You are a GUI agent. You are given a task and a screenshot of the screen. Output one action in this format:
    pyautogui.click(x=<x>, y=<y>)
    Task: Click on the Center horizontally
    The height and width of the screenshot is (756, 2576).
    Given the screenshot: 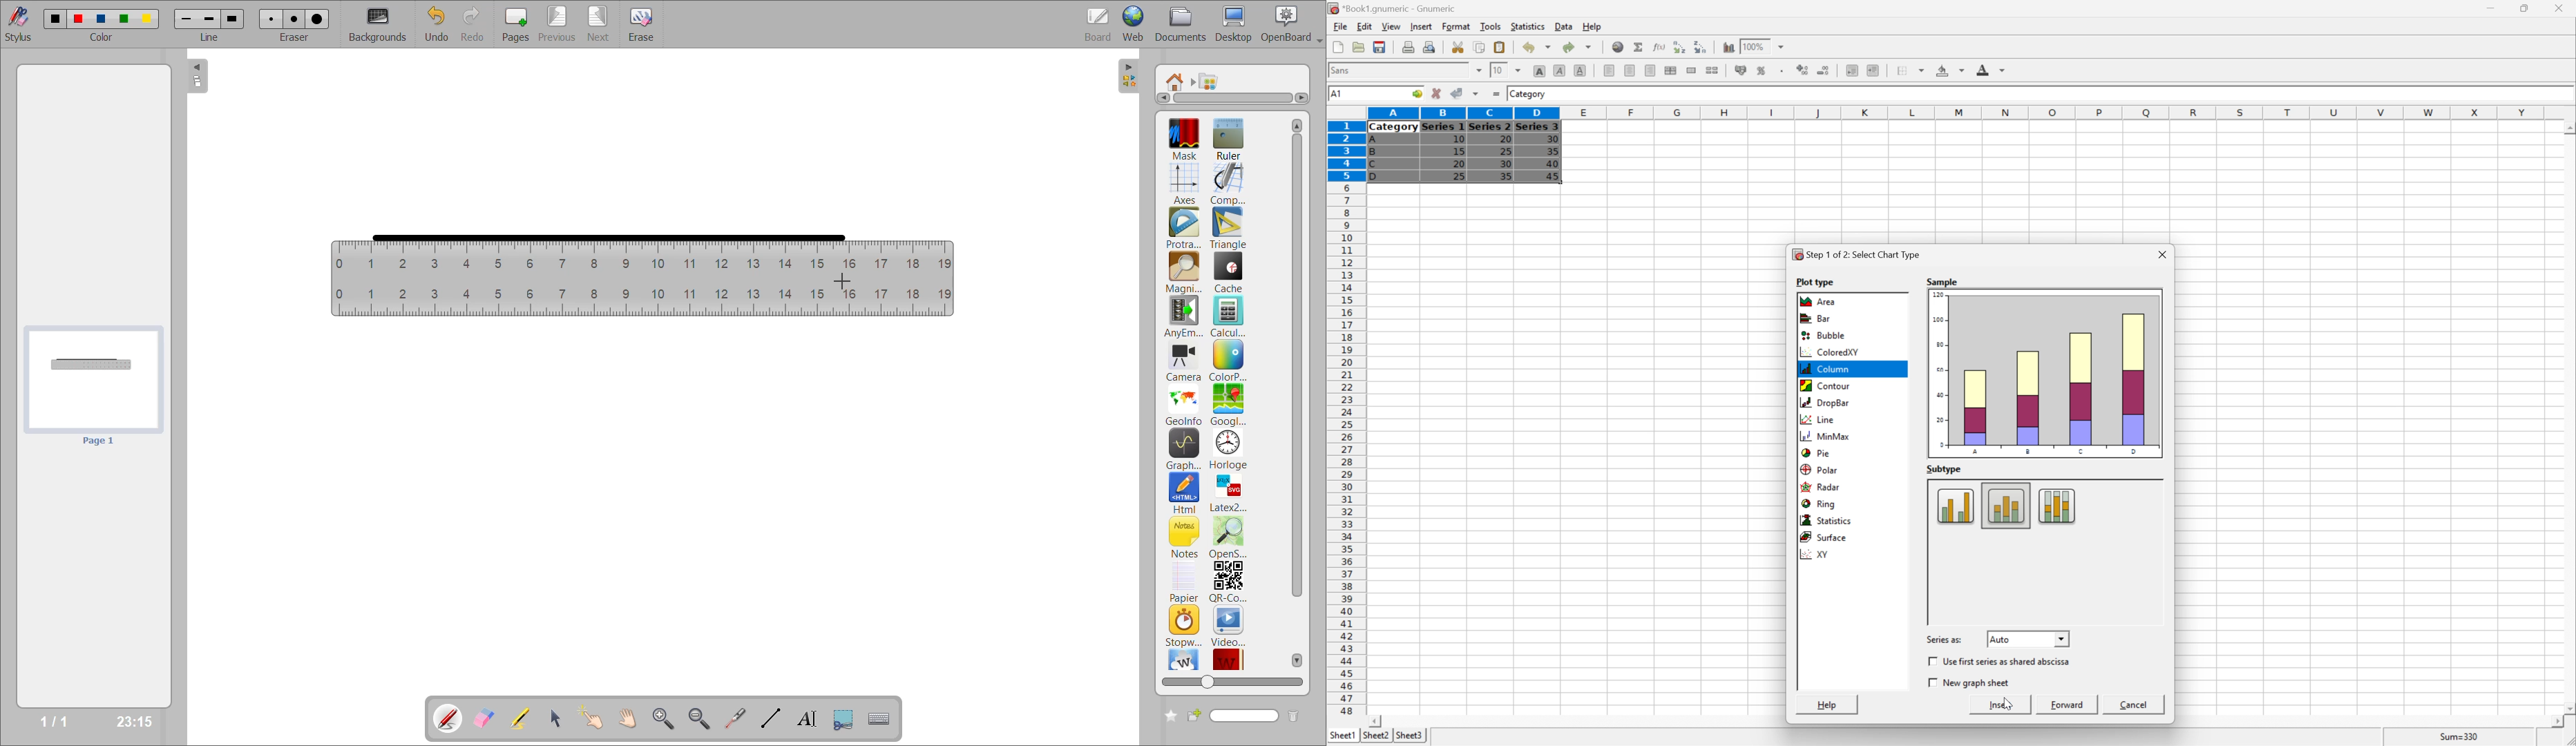 What is the action you would take?
    pyautogui.click(x=1631, y=69)
    